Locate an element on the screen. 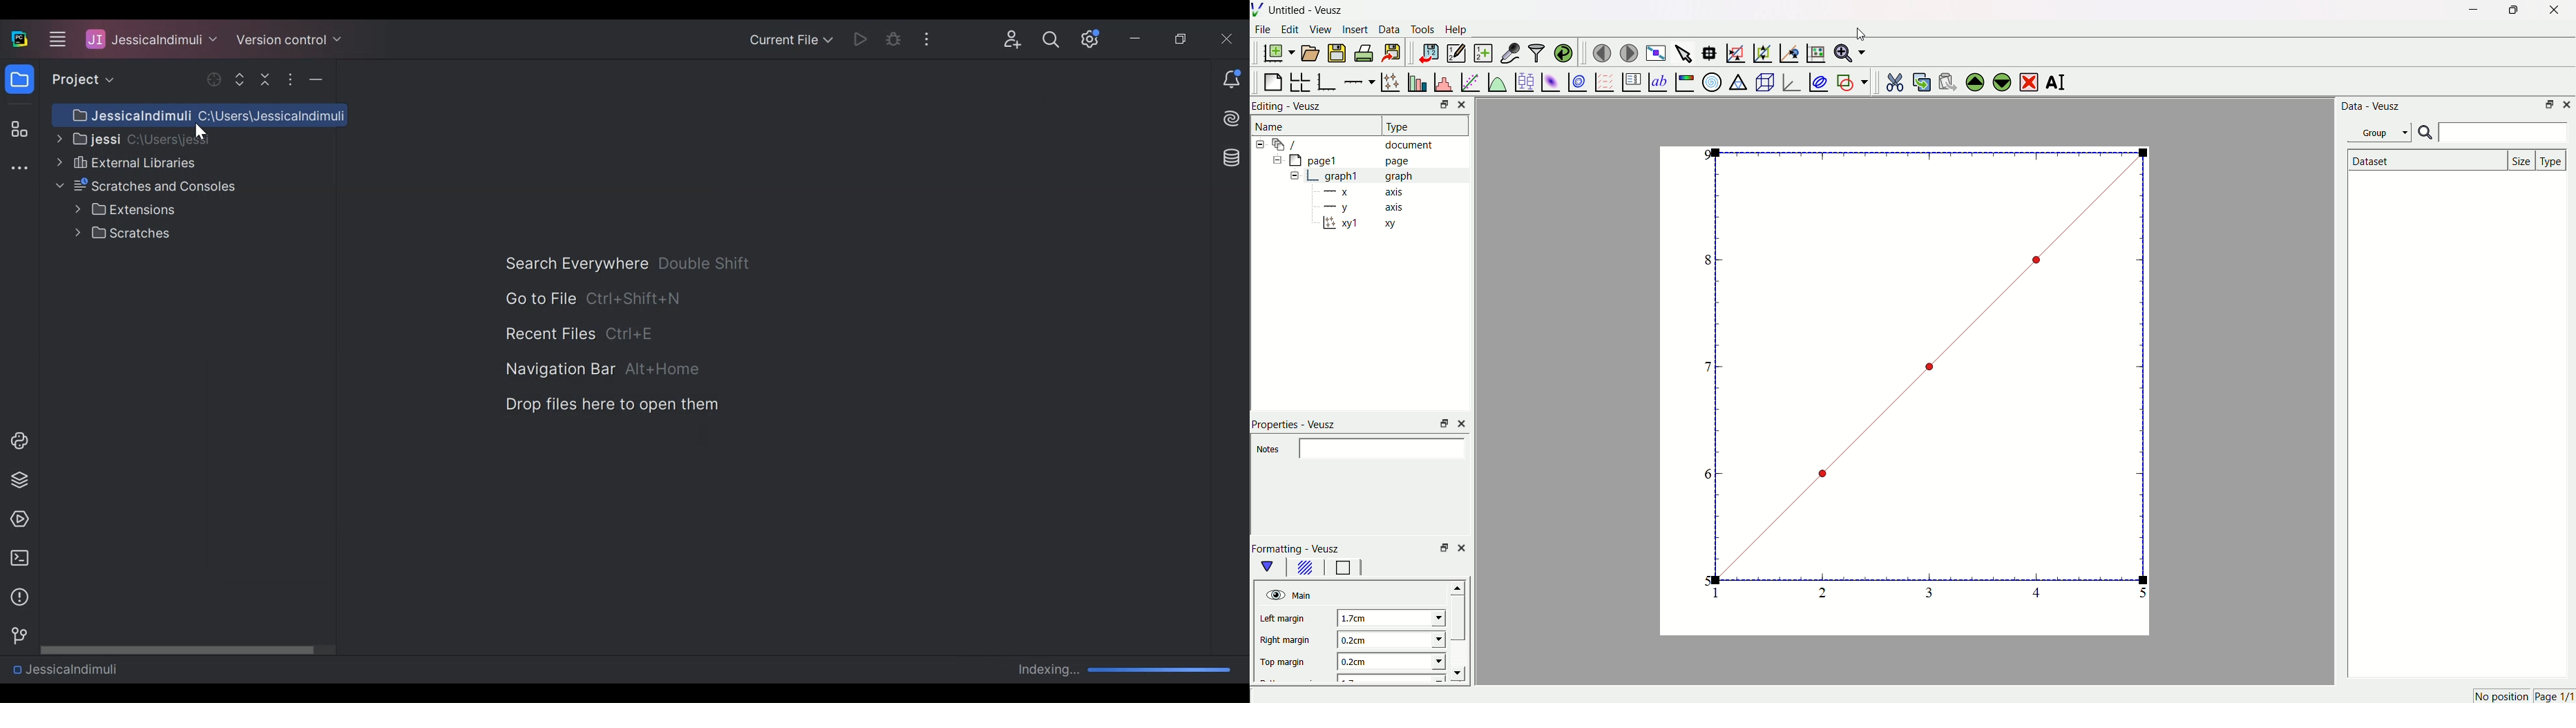 Image resolution: width=2576 pixels, height=728 pixels. Recent Files is located at coordinates (550, 335).